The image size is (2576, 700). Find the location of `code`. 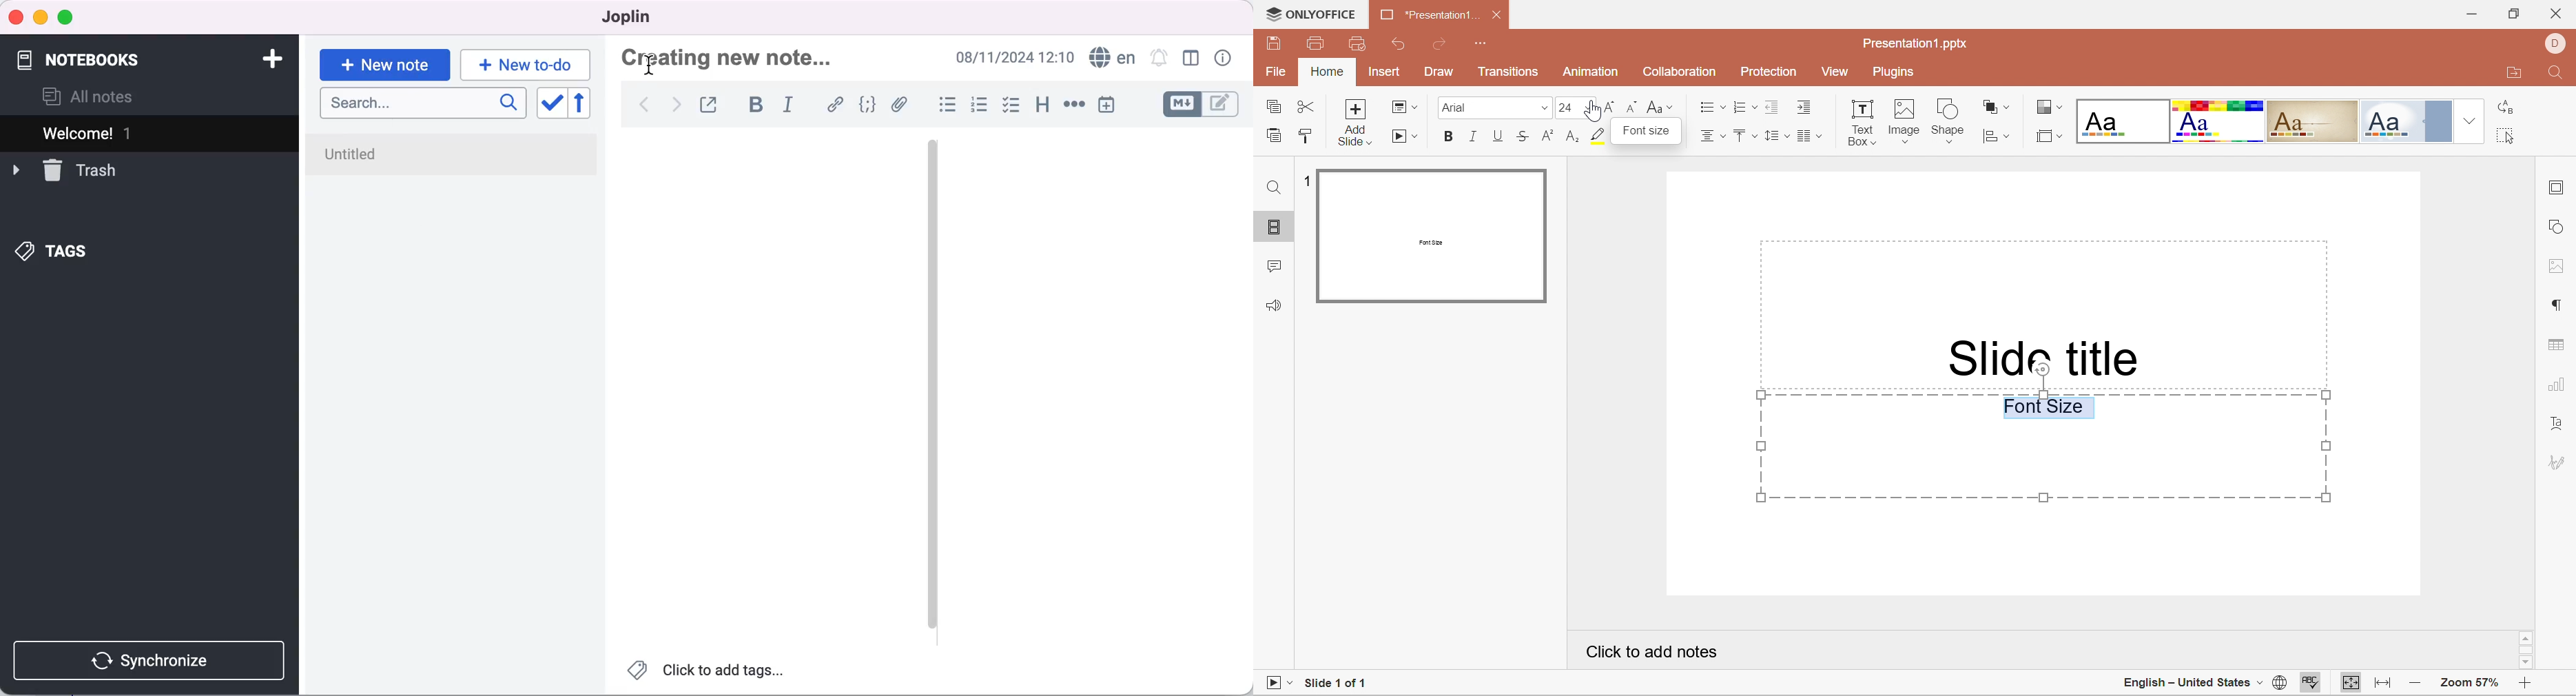

code is located at coordinates (867, 105).